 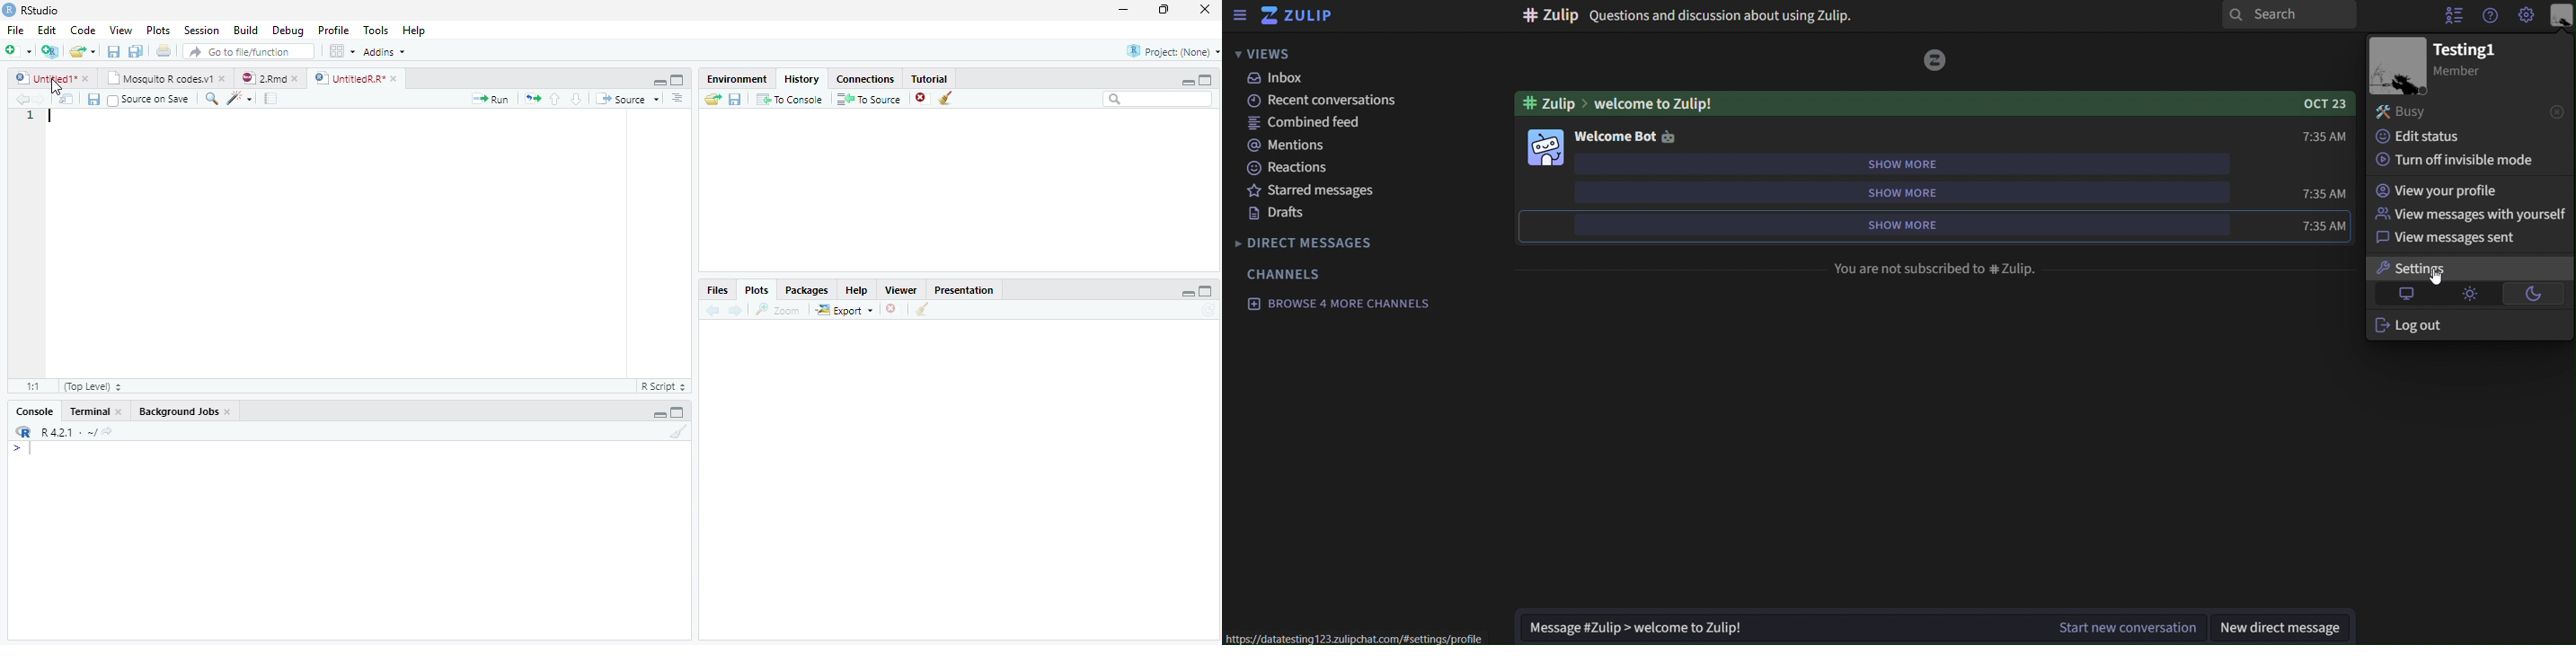 I want to click on Connections, so click(x=863, y=79).